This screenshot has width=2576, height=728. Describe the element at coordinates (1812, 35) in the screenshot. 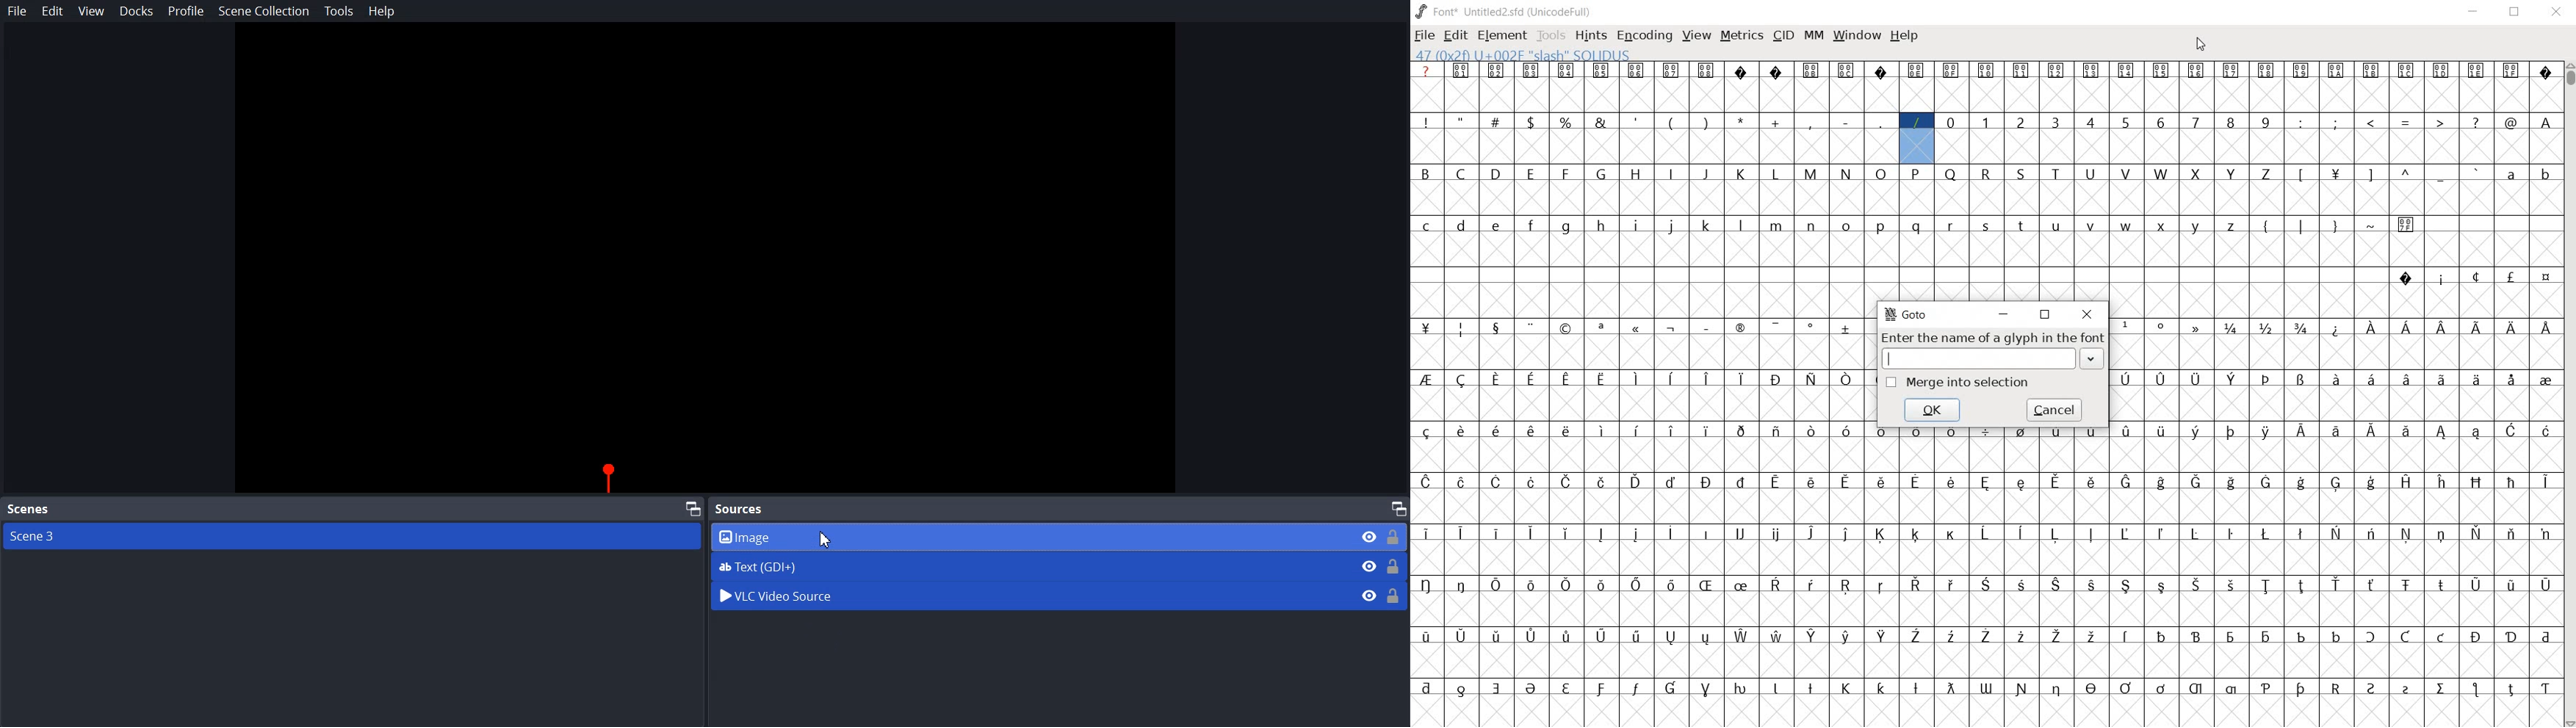

I see `MM` at that location.